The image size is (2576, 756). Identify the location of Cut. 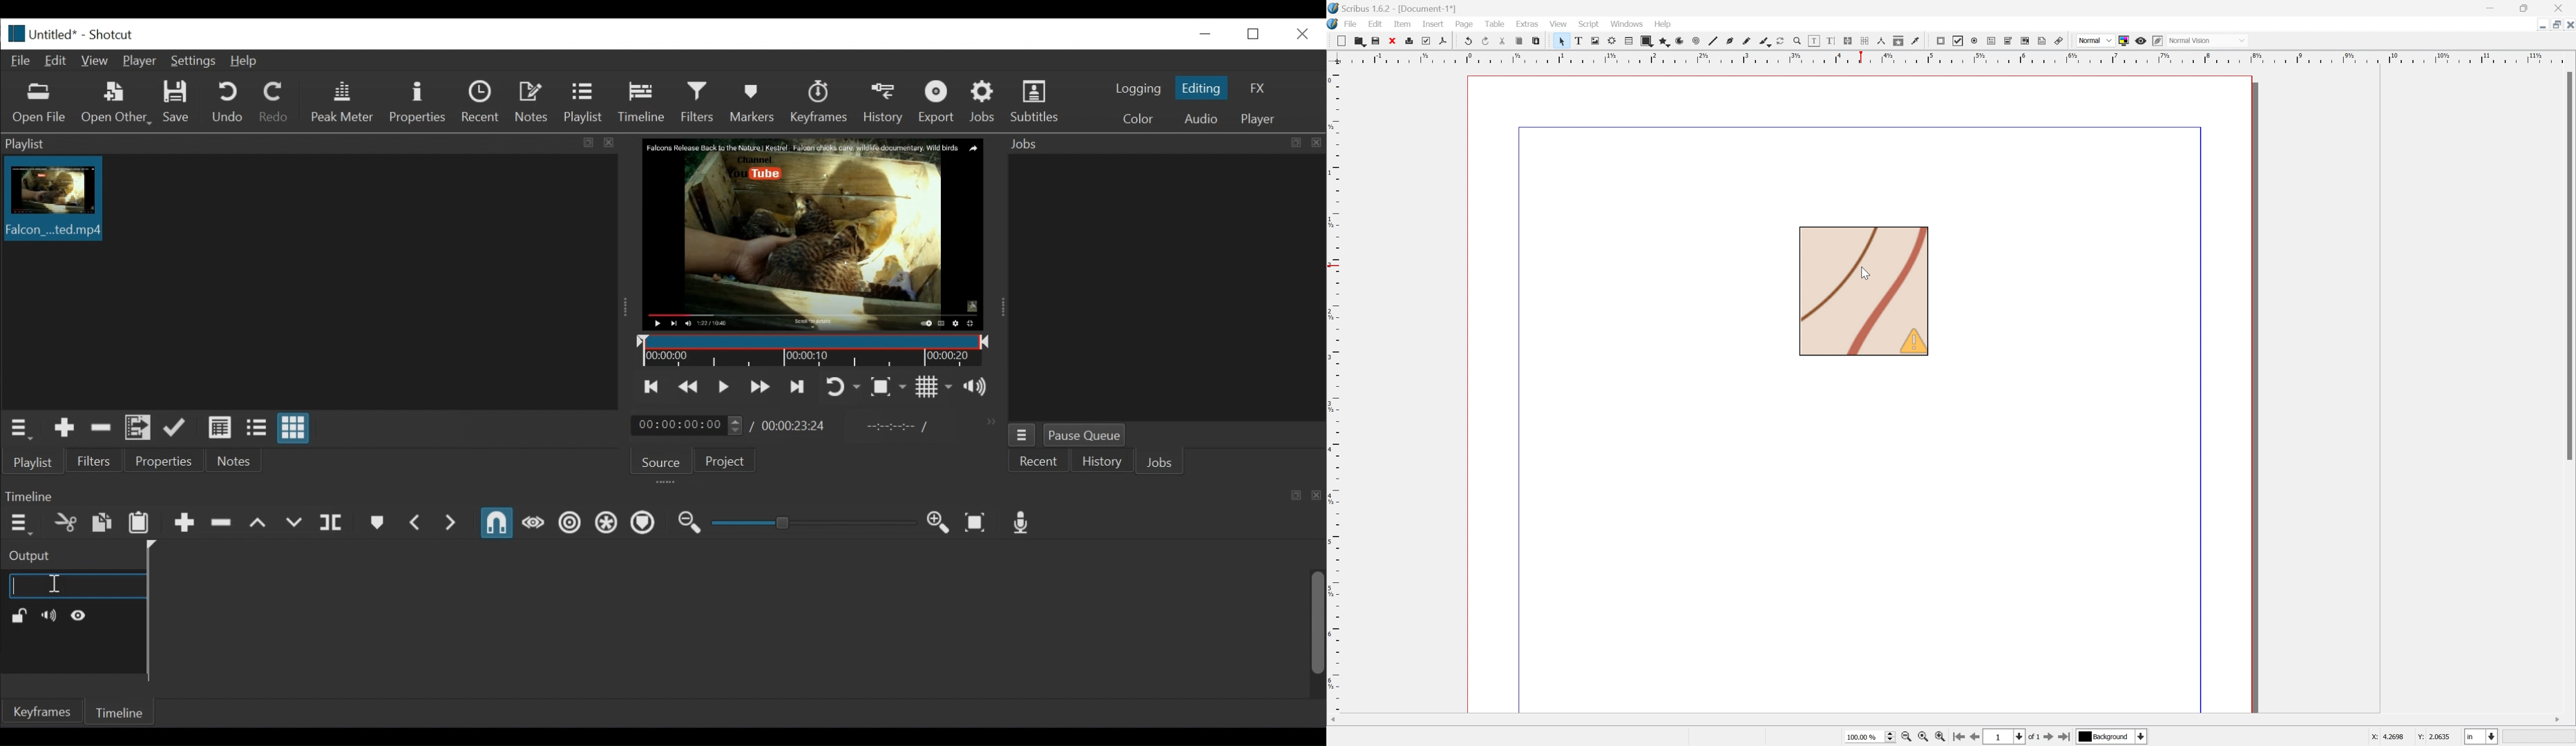
(65, 524).